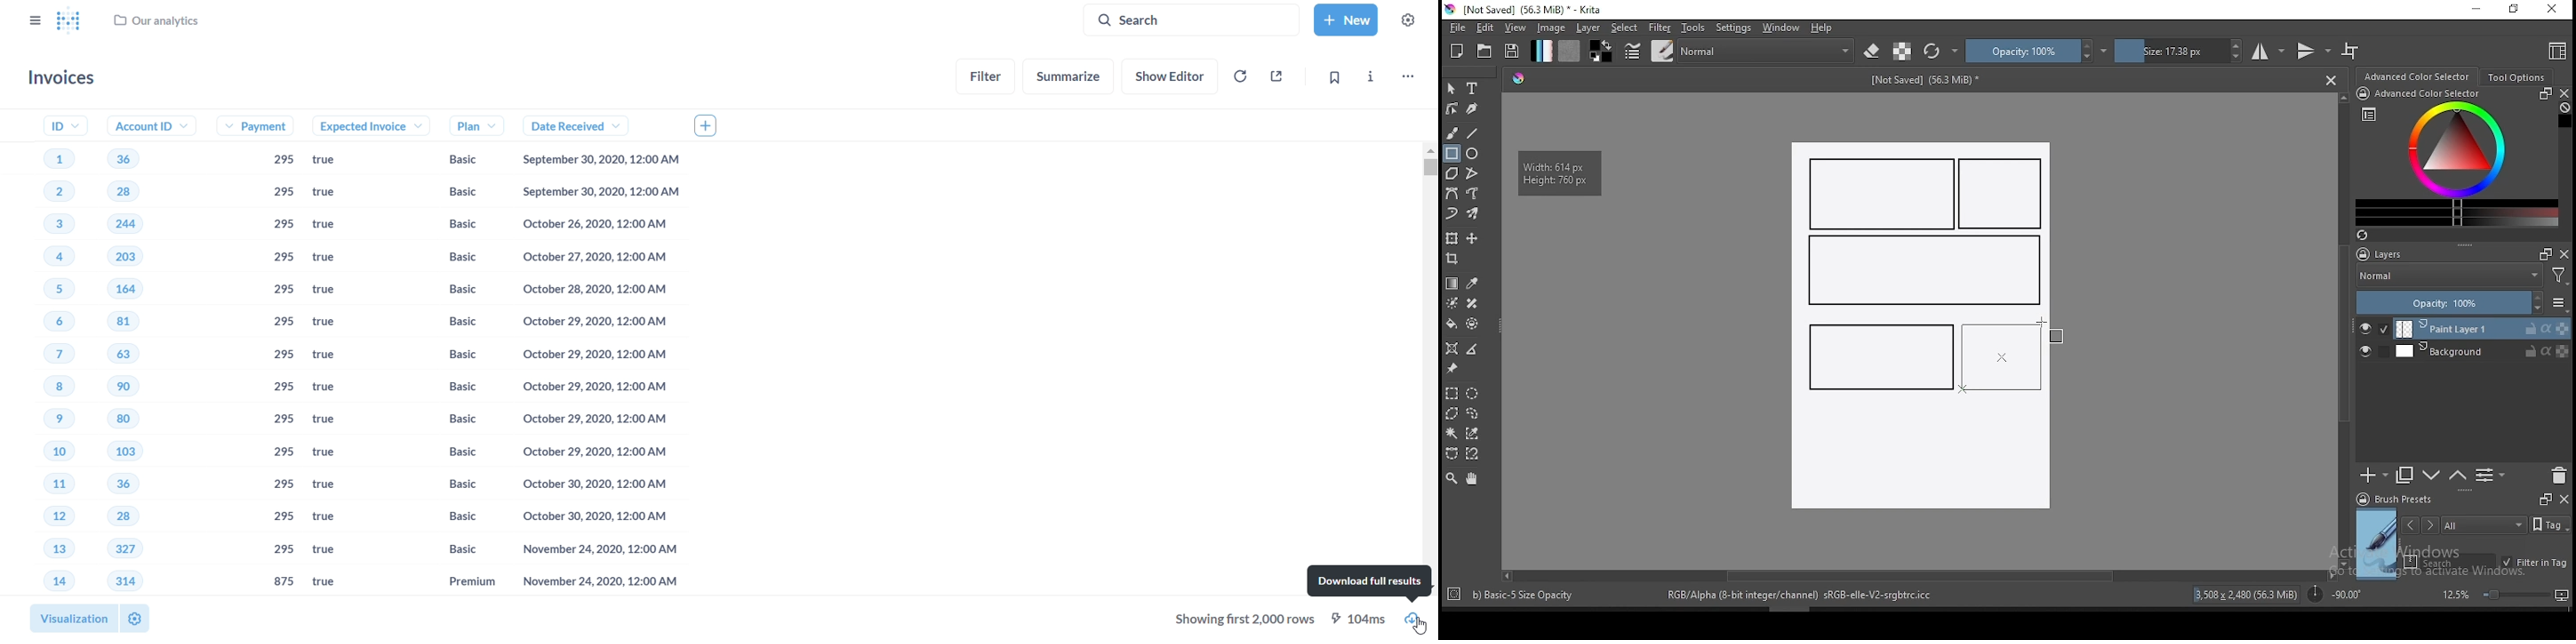 Image resolution: width=2576 pixels, height=644 pixels. Describe the element at coordinates (1455, 595) in the screenshot. I see `Target` at that location.